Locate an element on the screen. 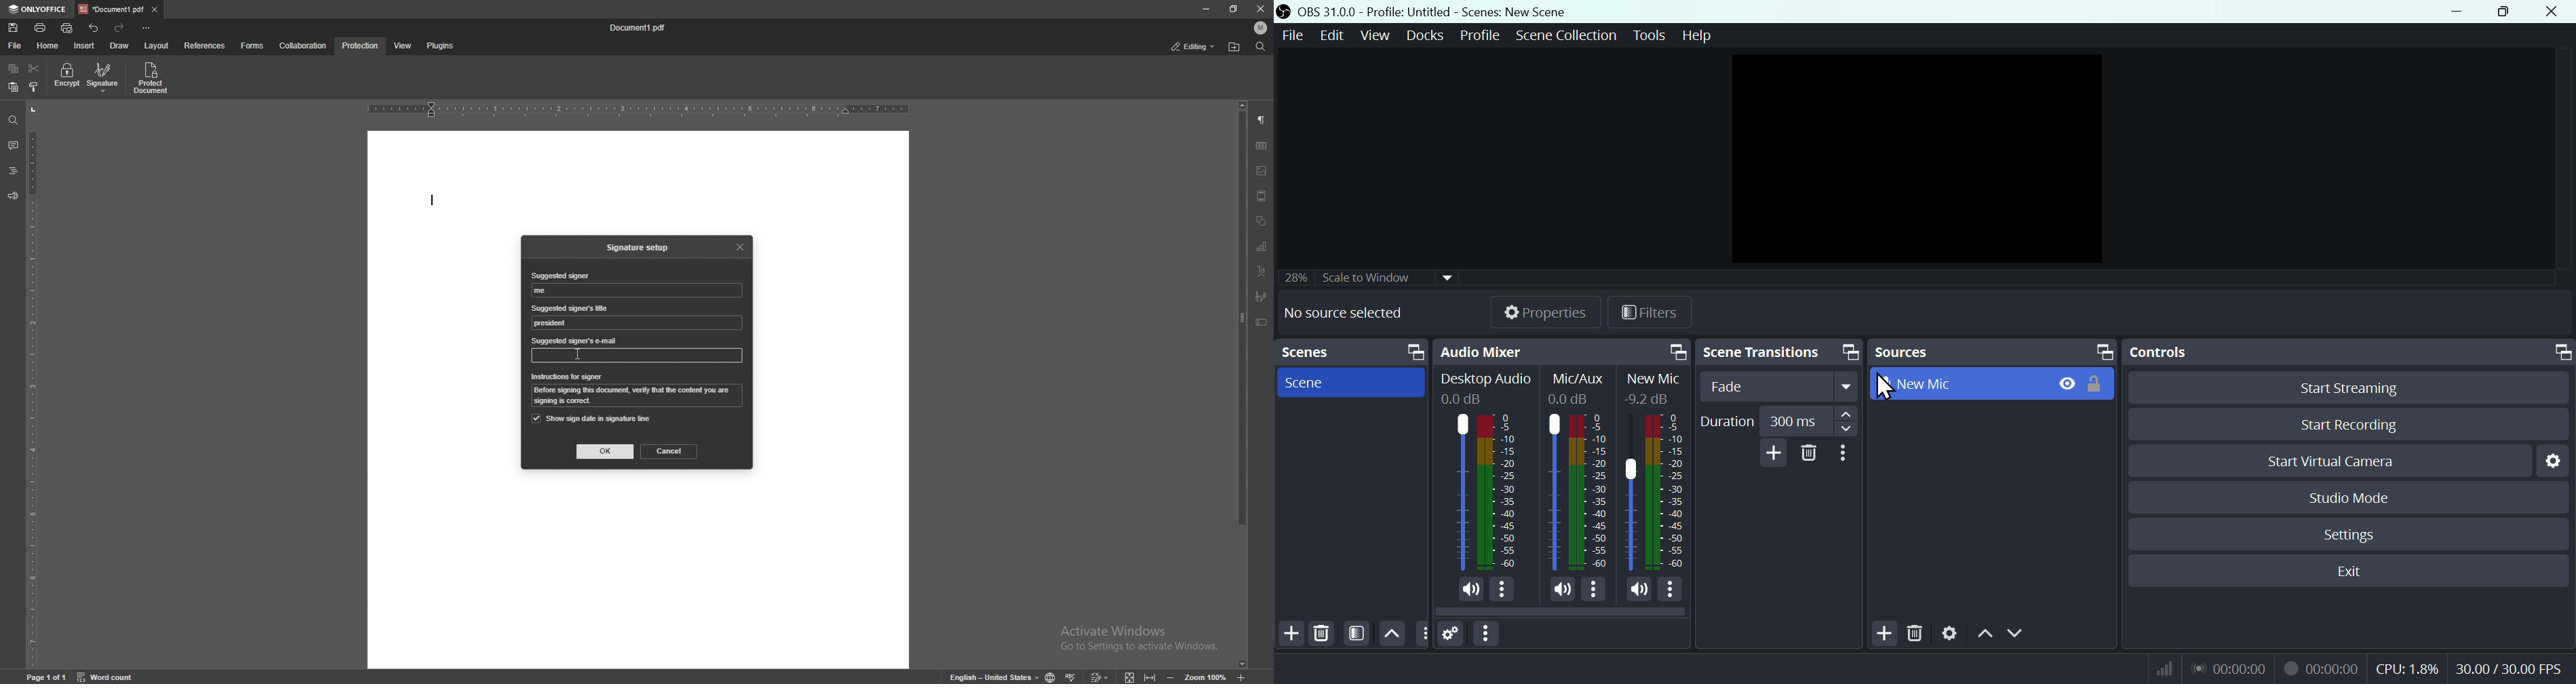   is located at coordinates (1424, 634).